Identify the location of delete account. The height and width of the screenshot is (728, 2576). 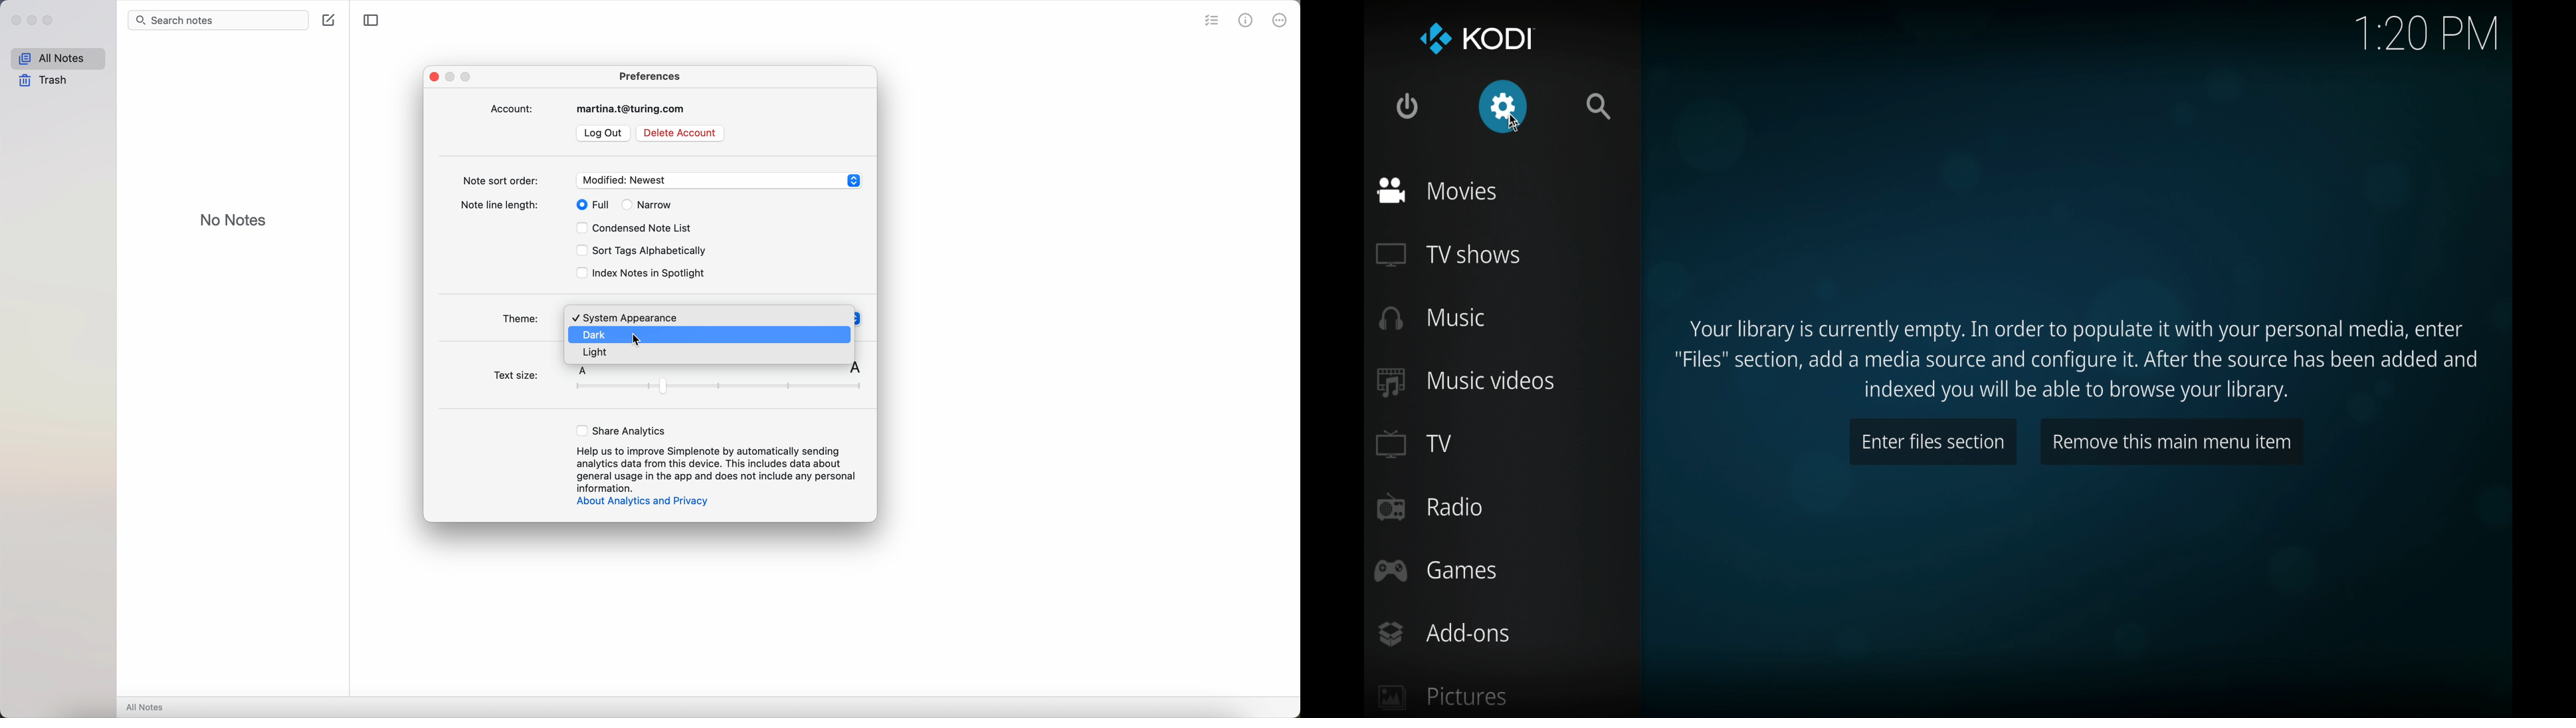
(679, 132).